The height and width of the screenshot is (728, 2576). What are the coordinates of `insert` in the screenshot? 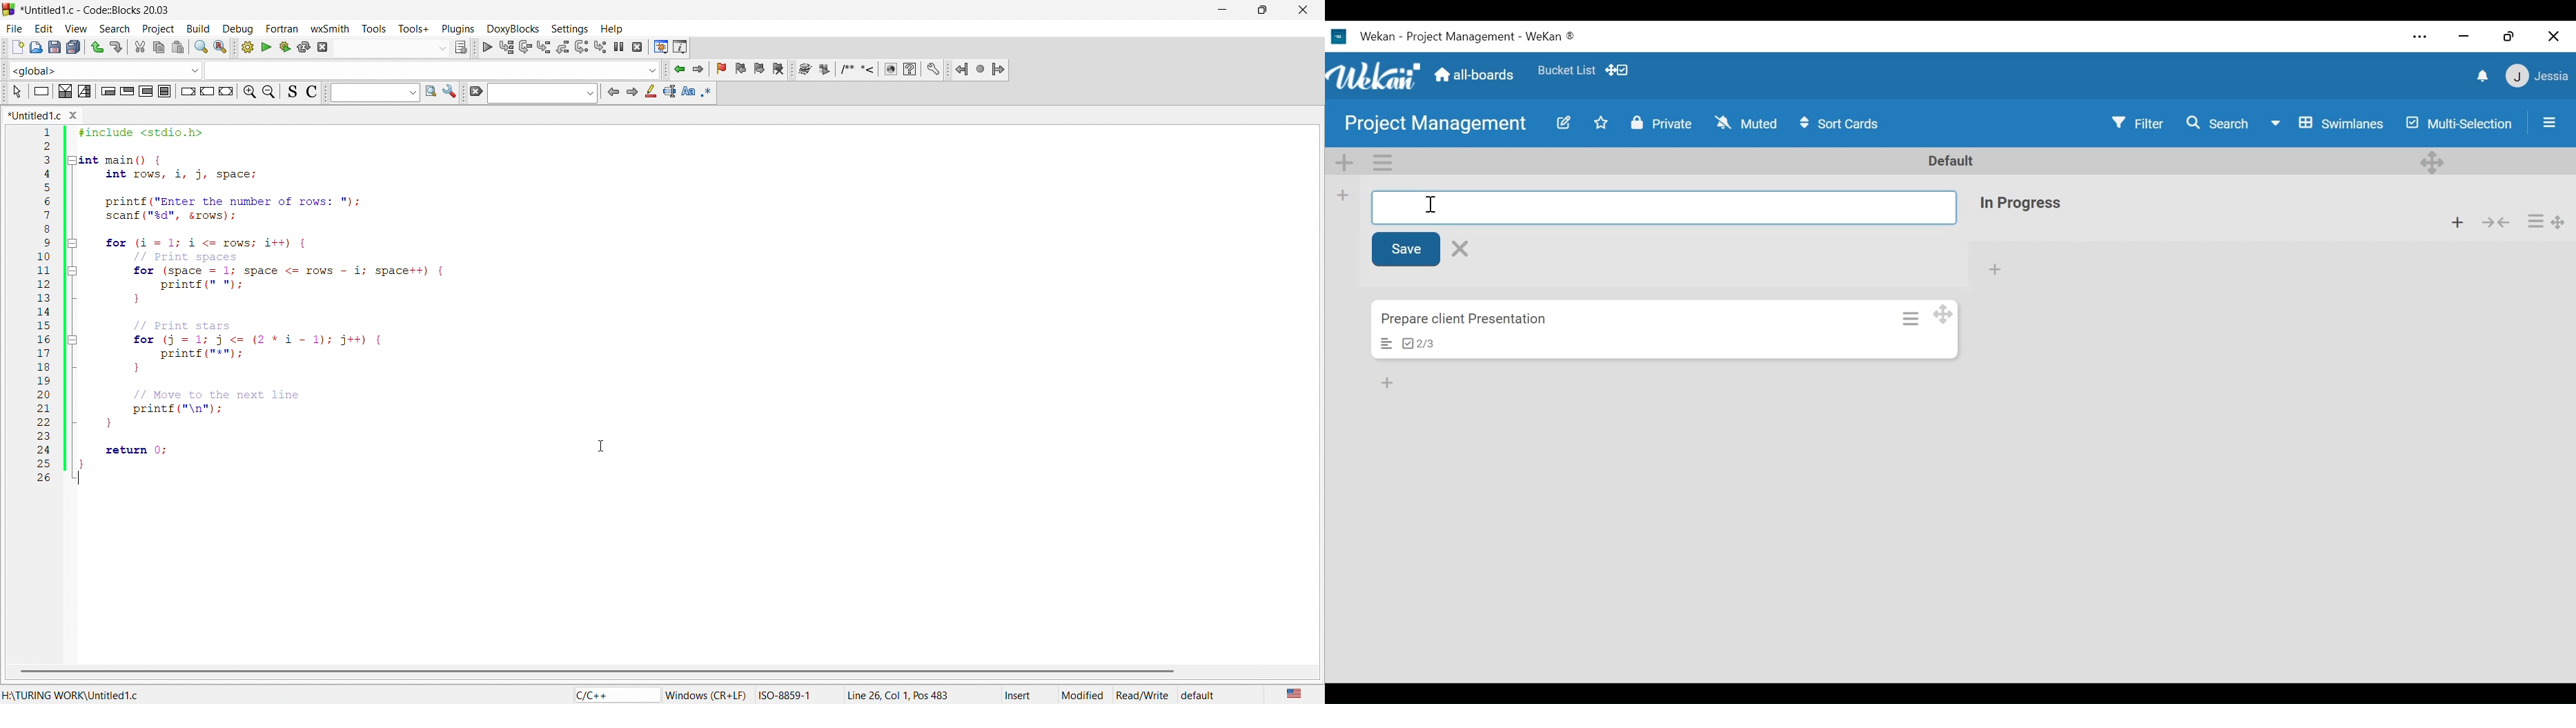 It's located at (1023, 694).